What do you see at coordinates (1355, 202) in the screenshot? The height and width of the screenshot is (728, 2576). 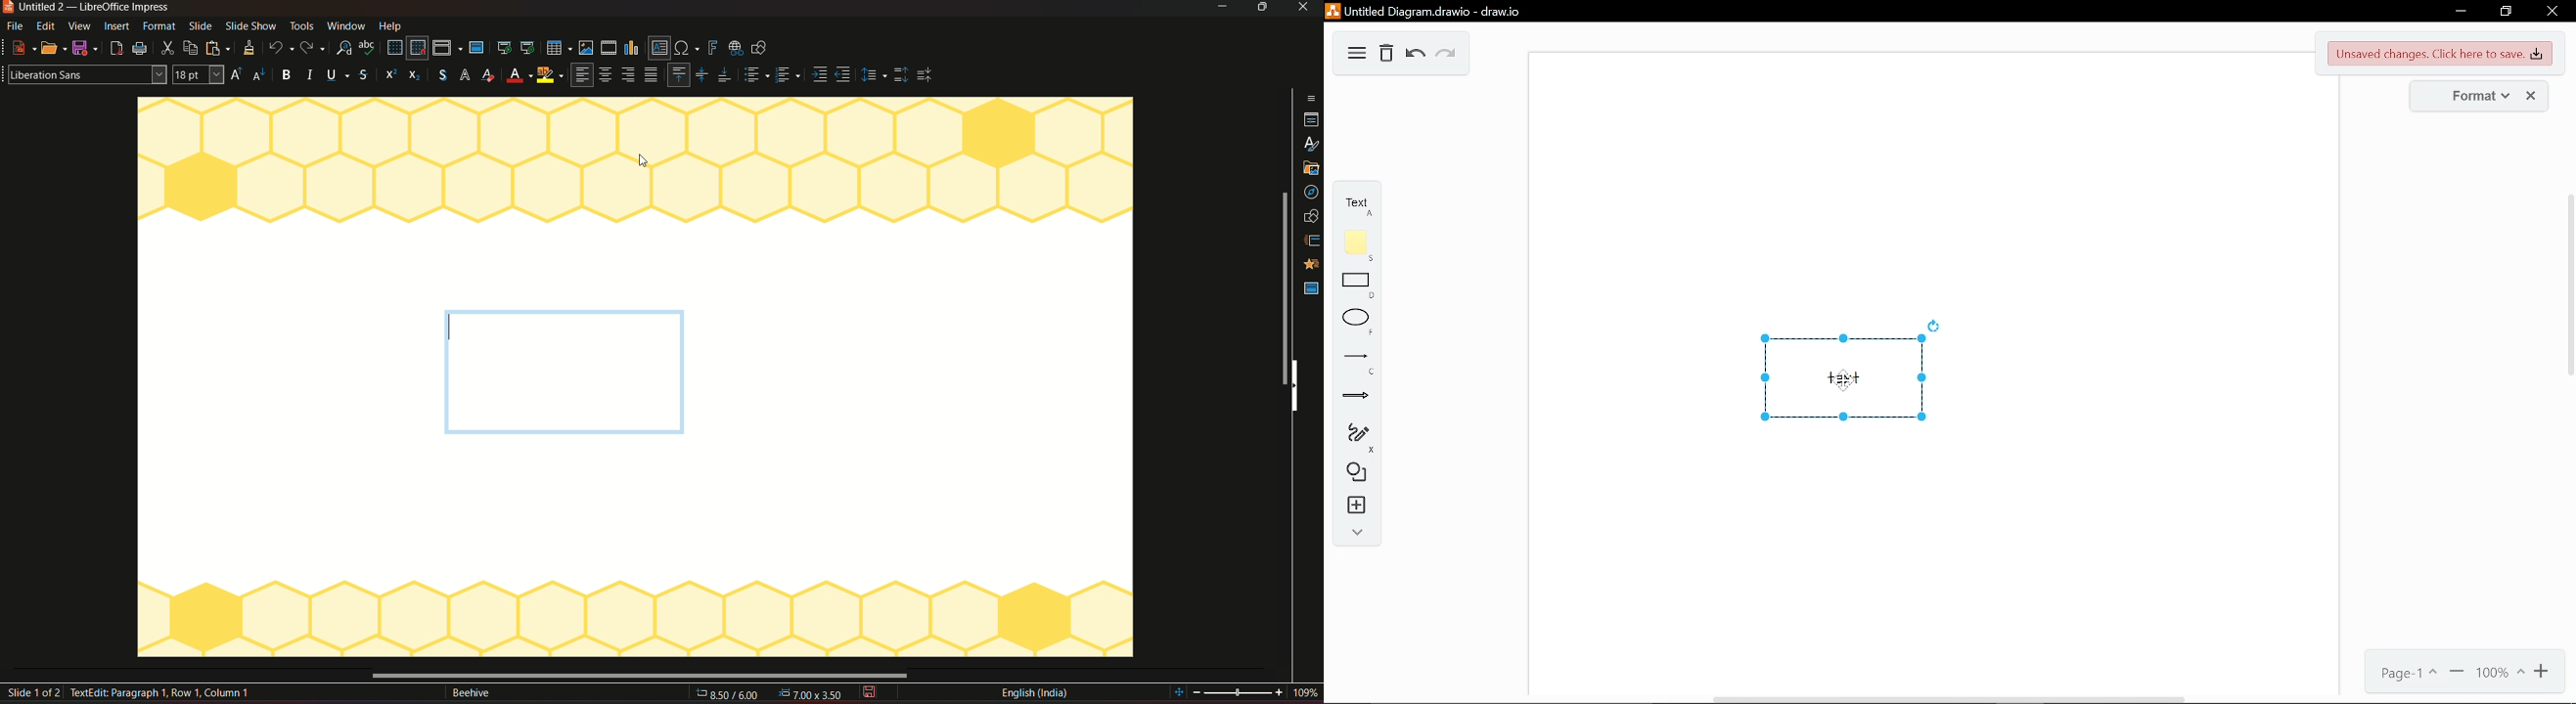 I see `text` at bounding box center [1355, 202].